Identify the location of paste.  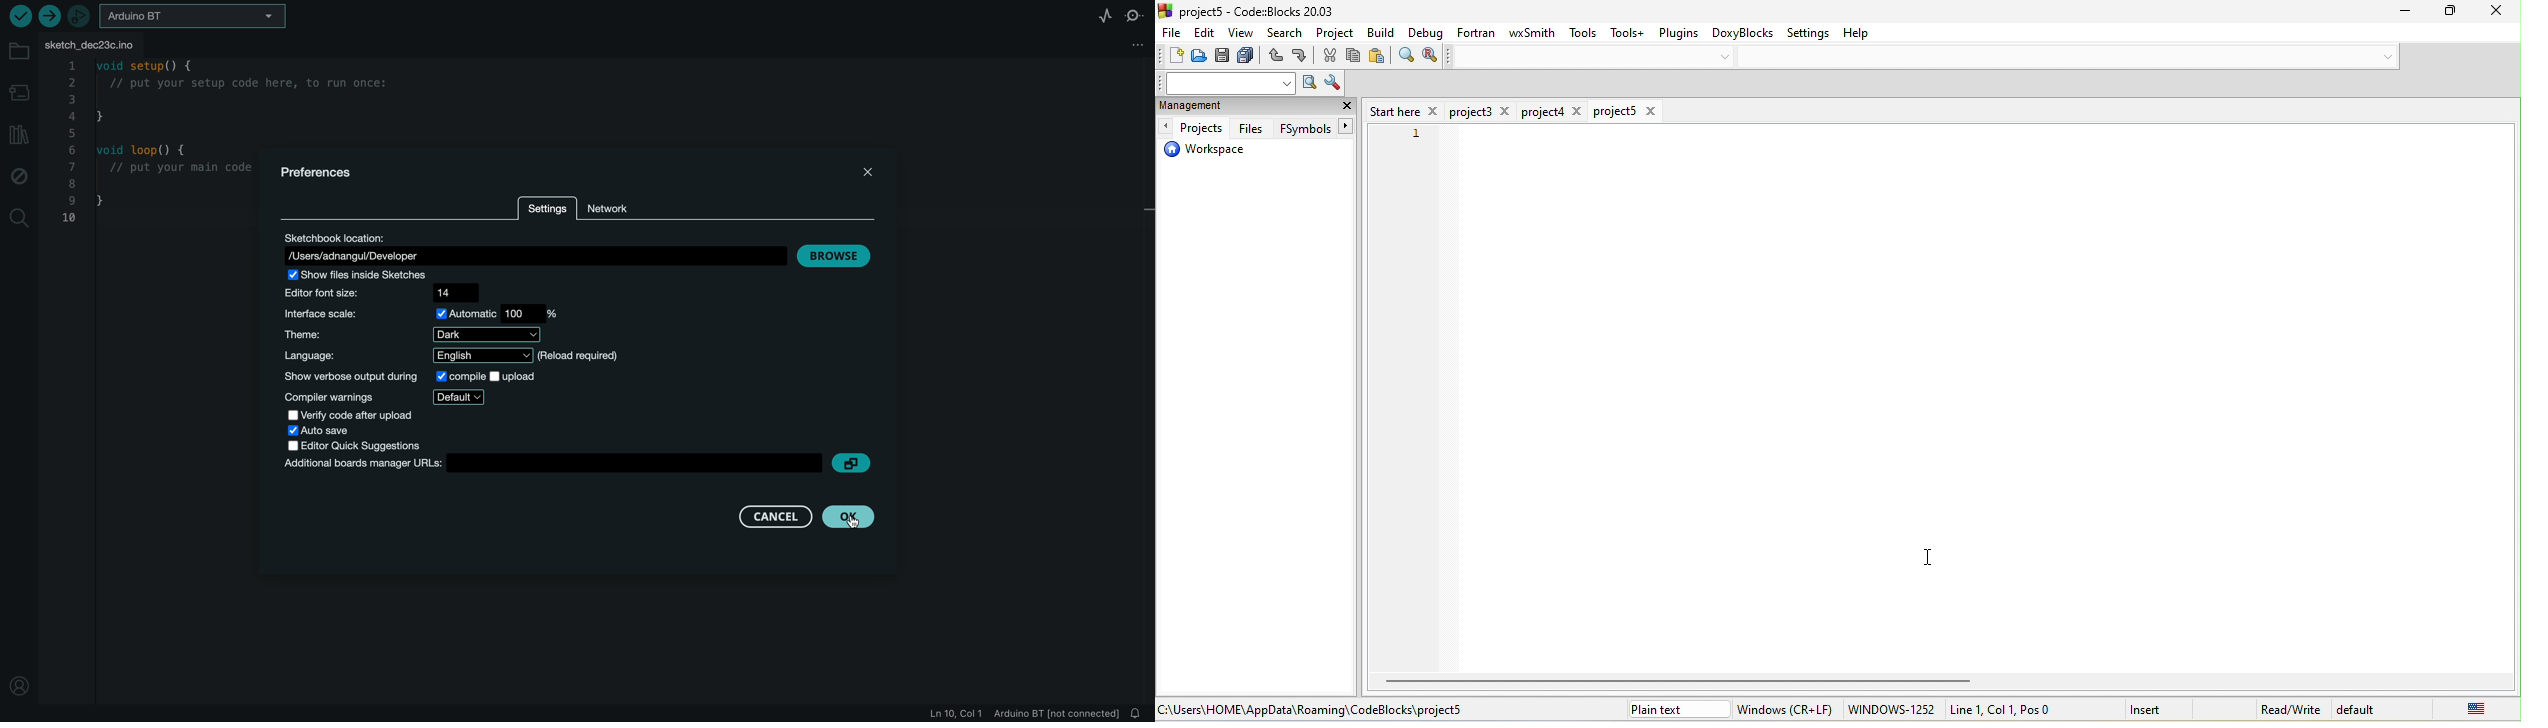
(1378, 58).